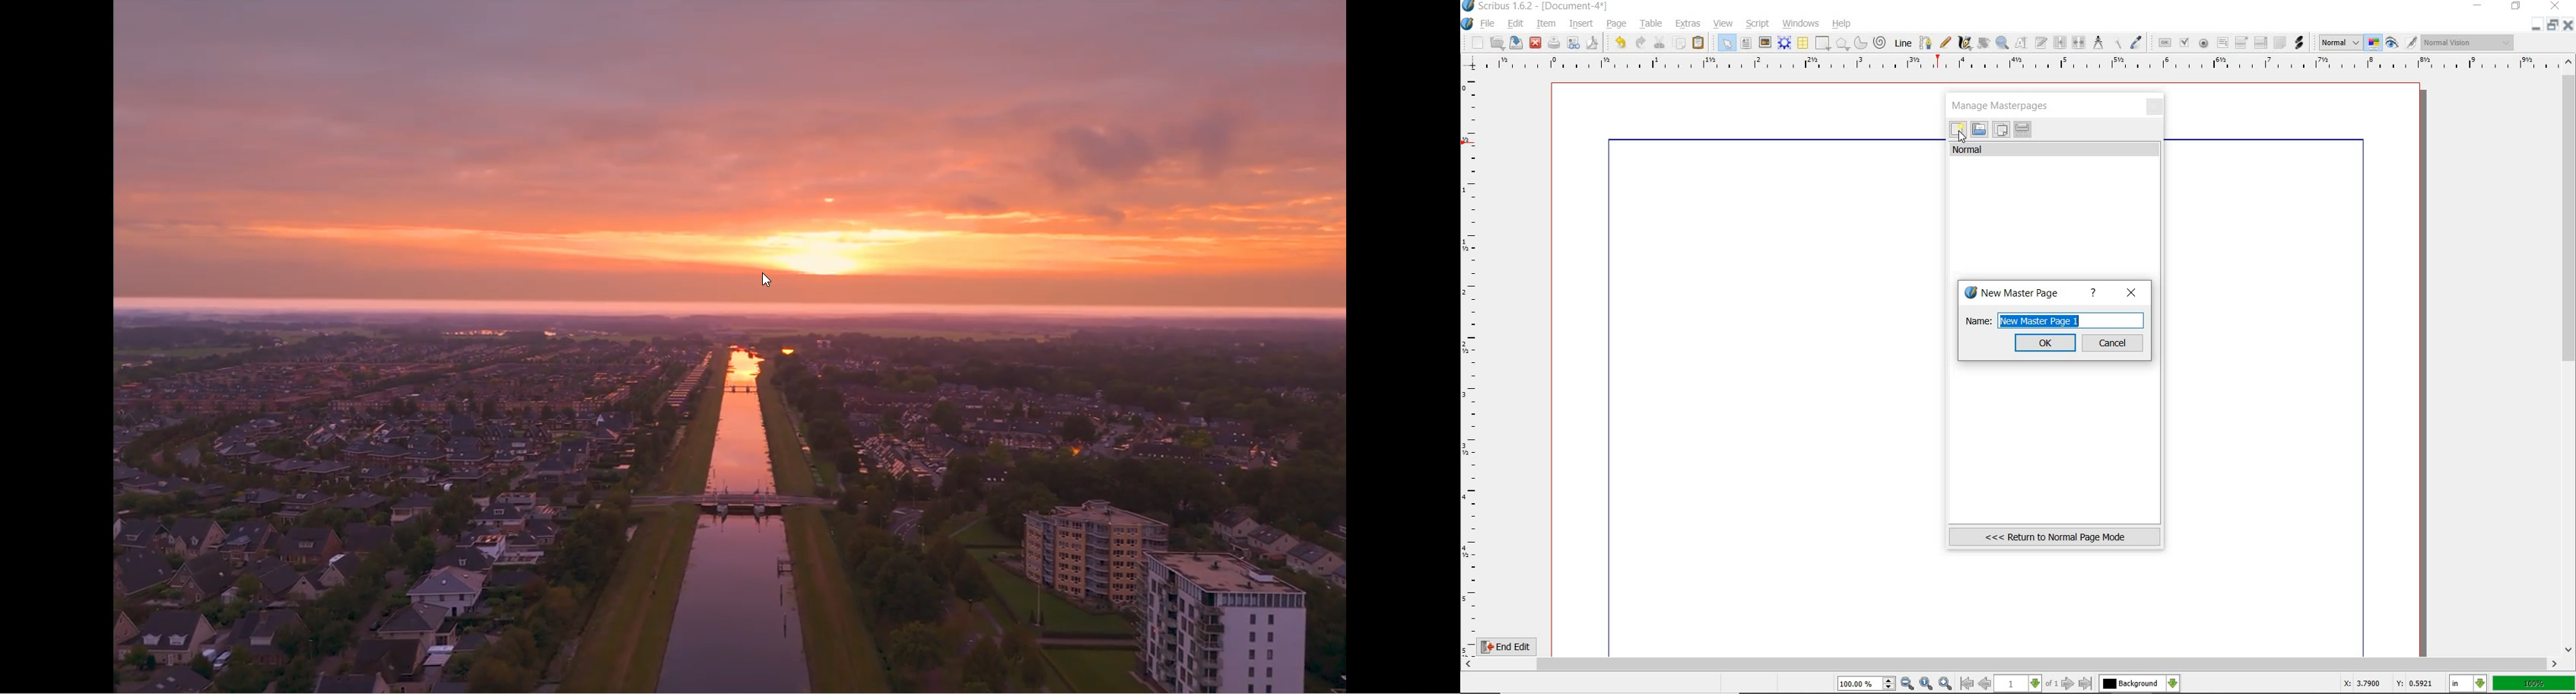 Image resolution: width=2576 pixels, height=700 pixels. Describe the element at coordinates (1978, 130) in the screenshot. I see `import masterpages` at that location.